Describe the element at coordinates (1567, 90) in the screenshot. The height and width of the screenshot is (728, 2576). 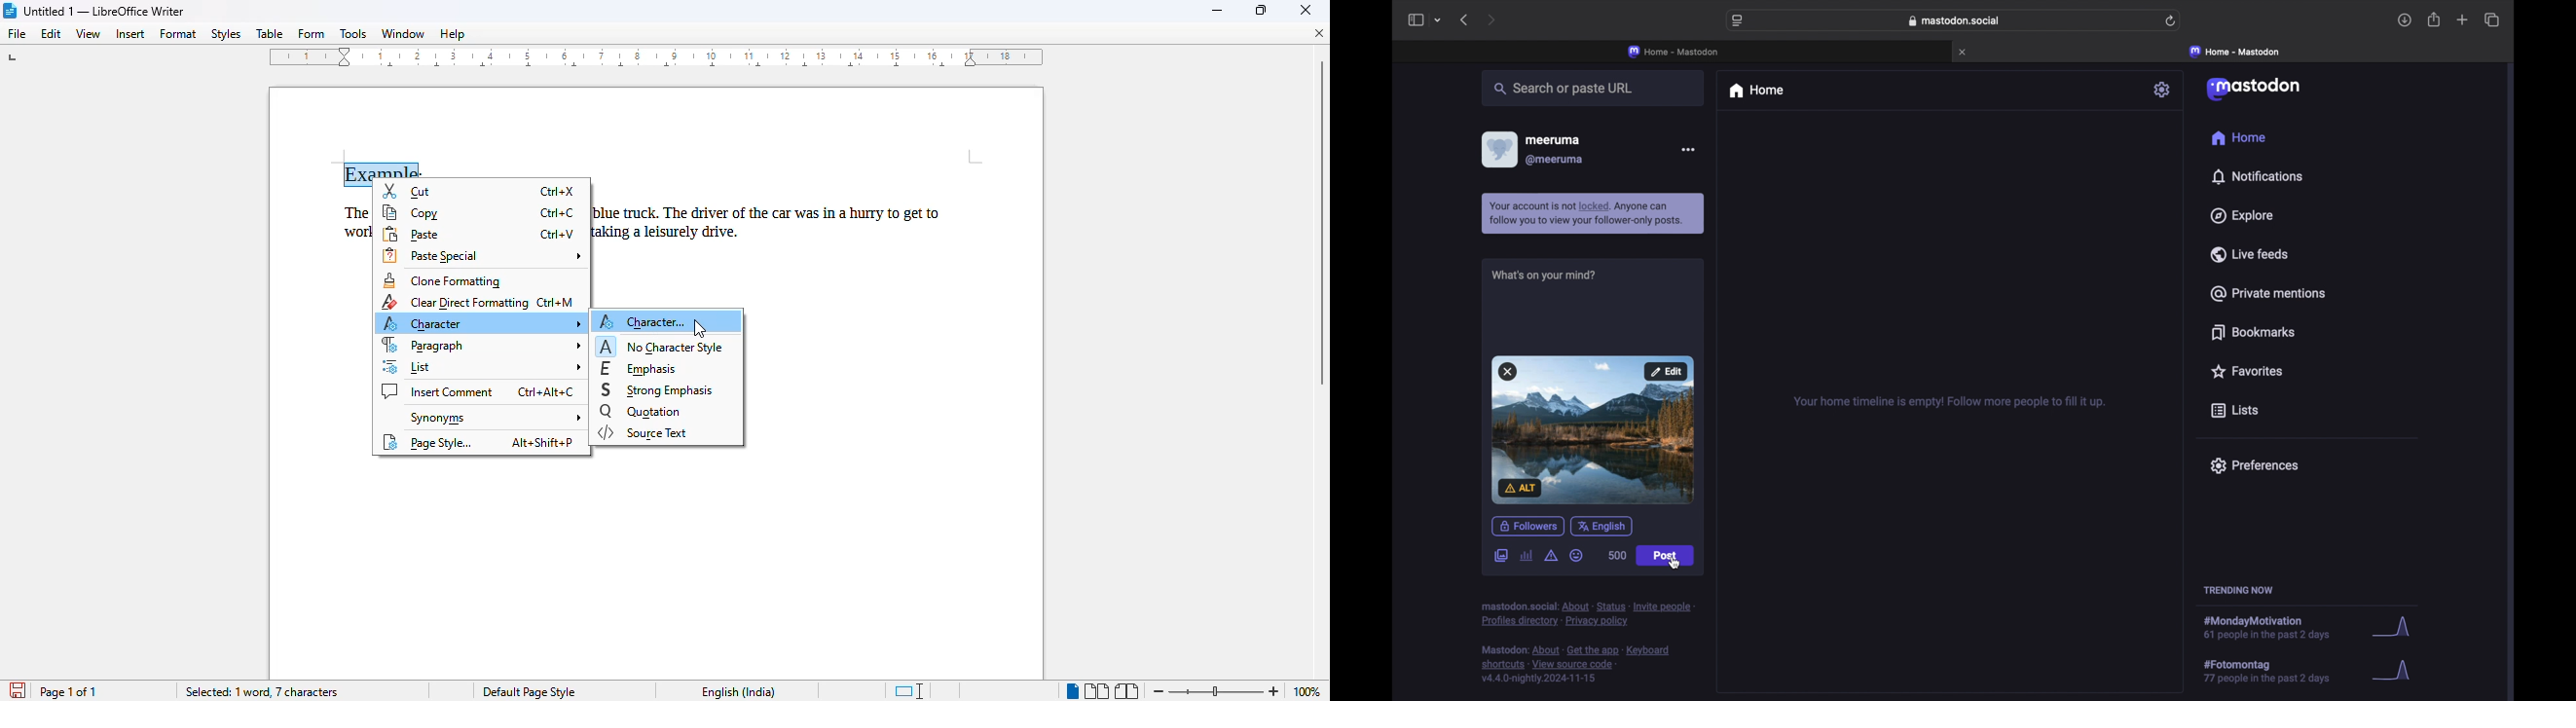
I see `search or paste url` at that location.